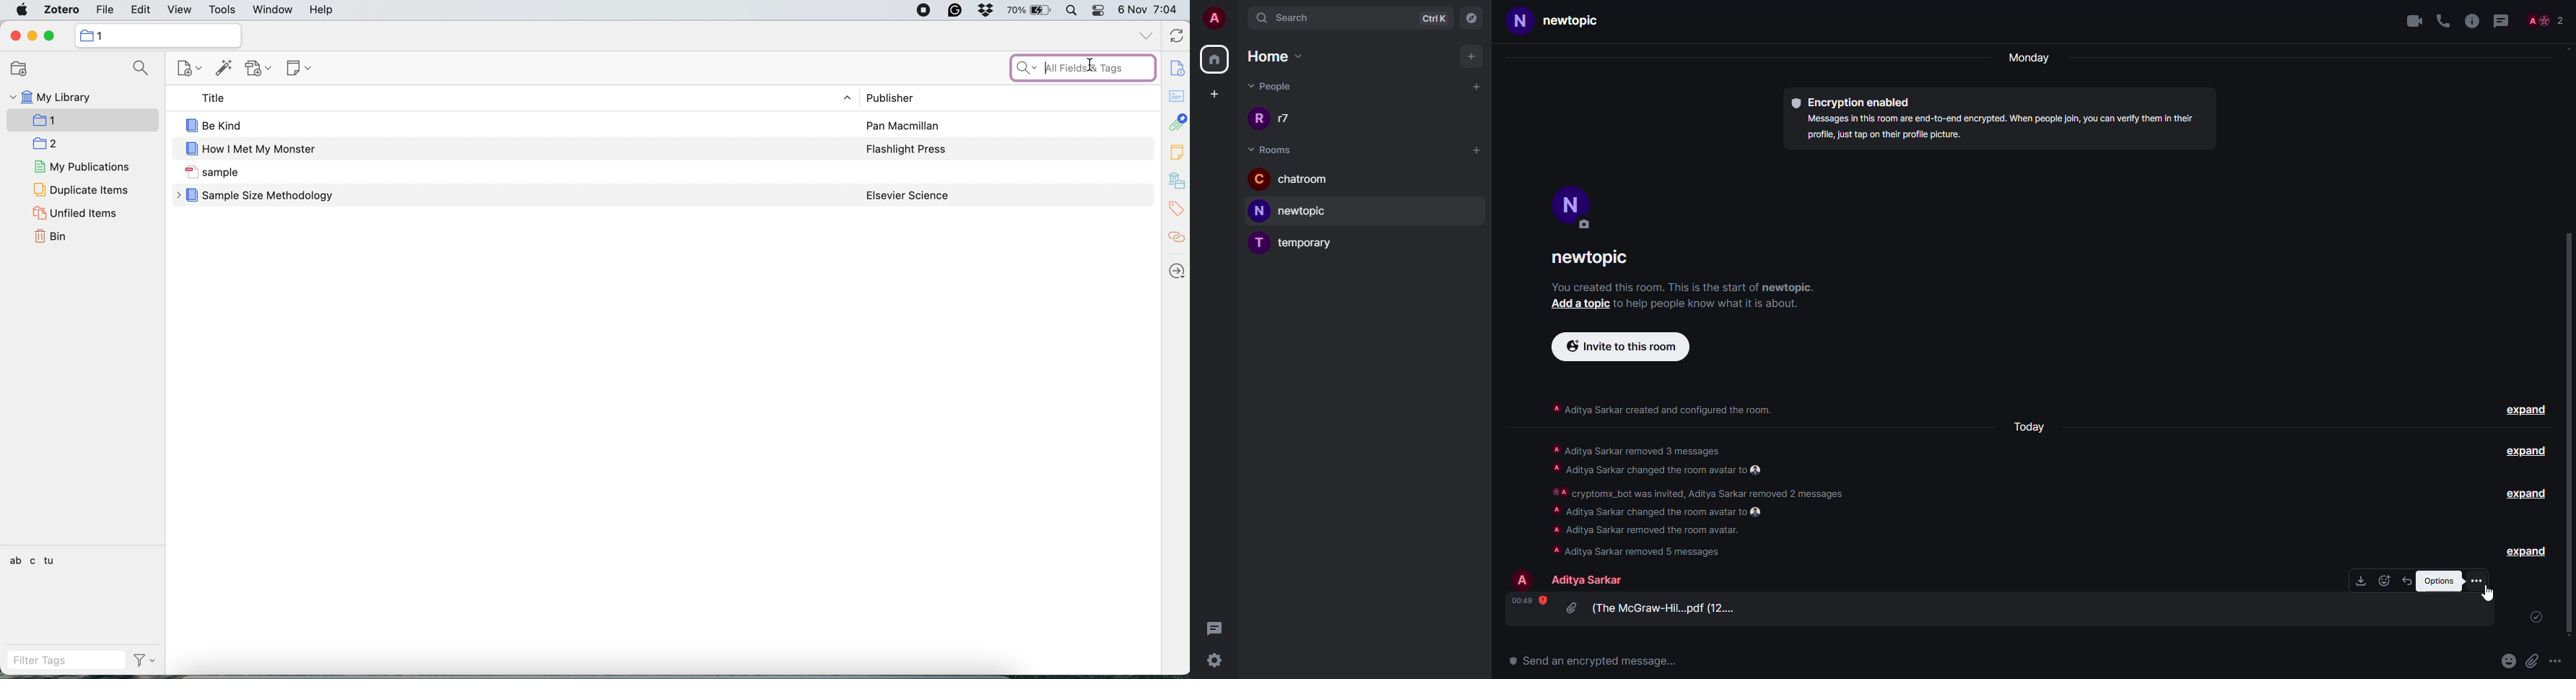 The height and width of the screenshot is (700, 2576). Describe the element at coordinates (2530, 411) in the screenshot. I see `expand` at that location.